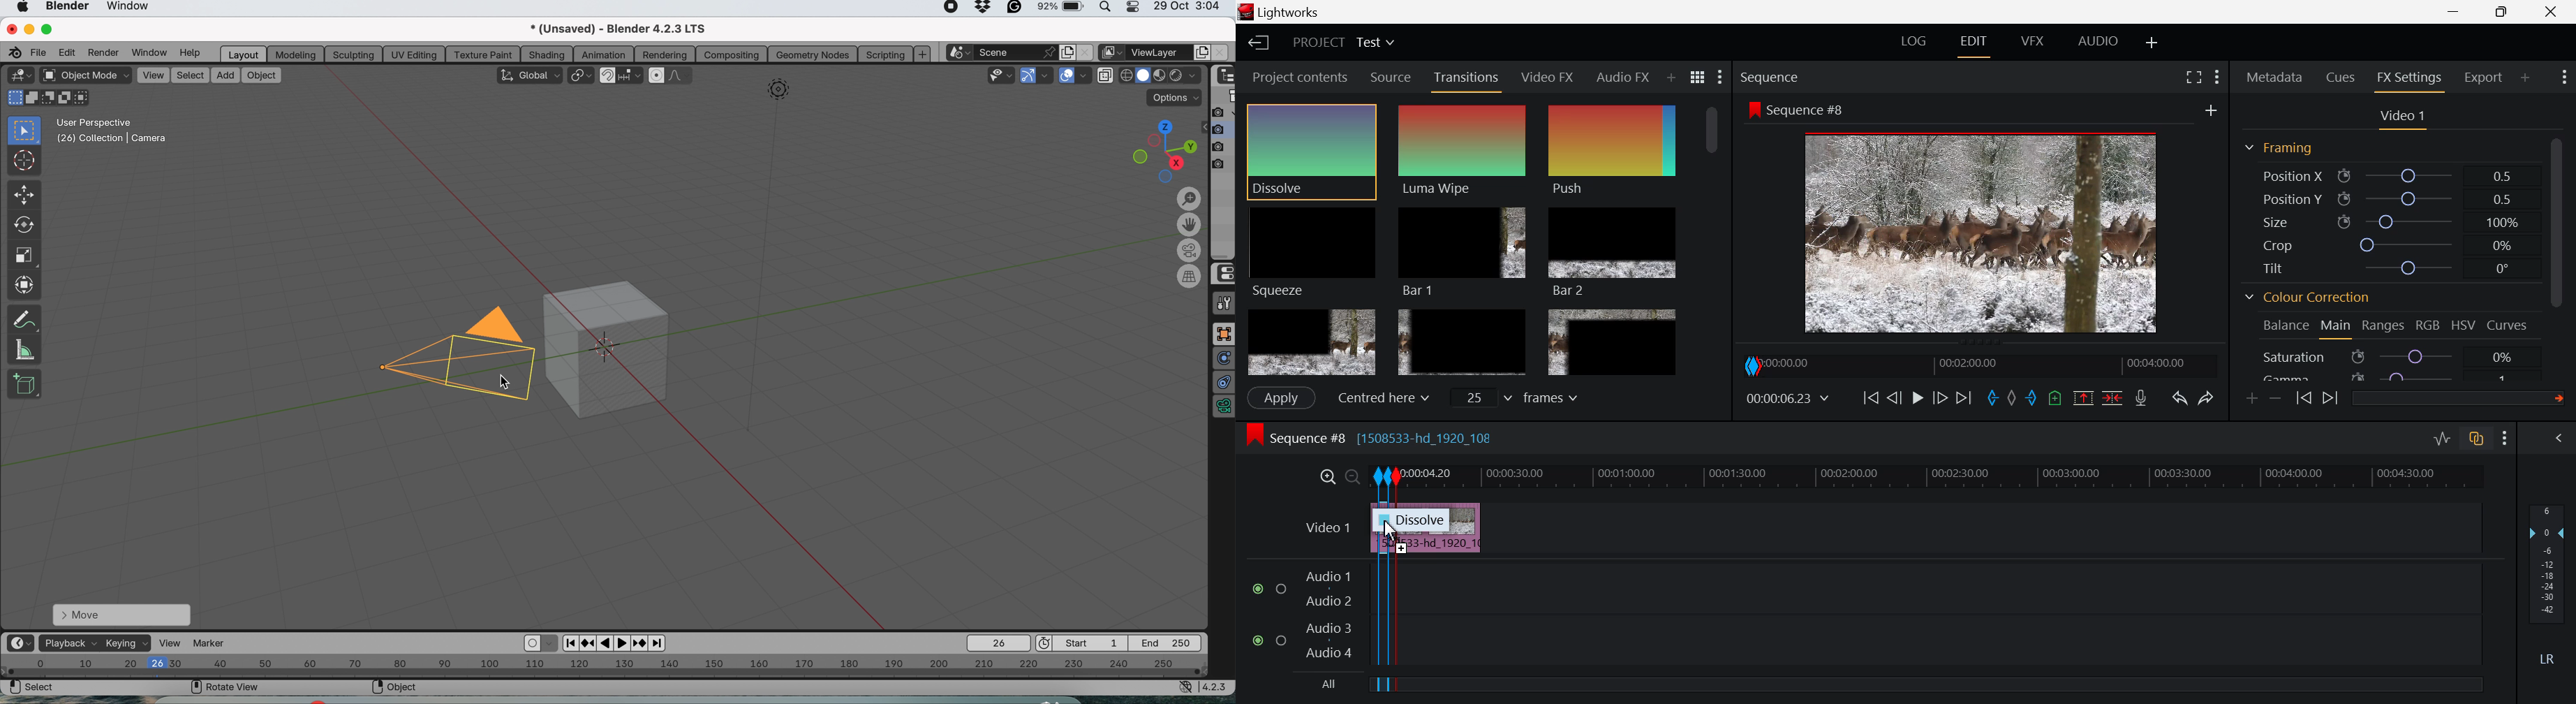 Image resolution: width=2576 pixels, height=728 pixels. Describe the element at coordinates (1393, 532) in the screenshot. I see `Cursor` at that location.